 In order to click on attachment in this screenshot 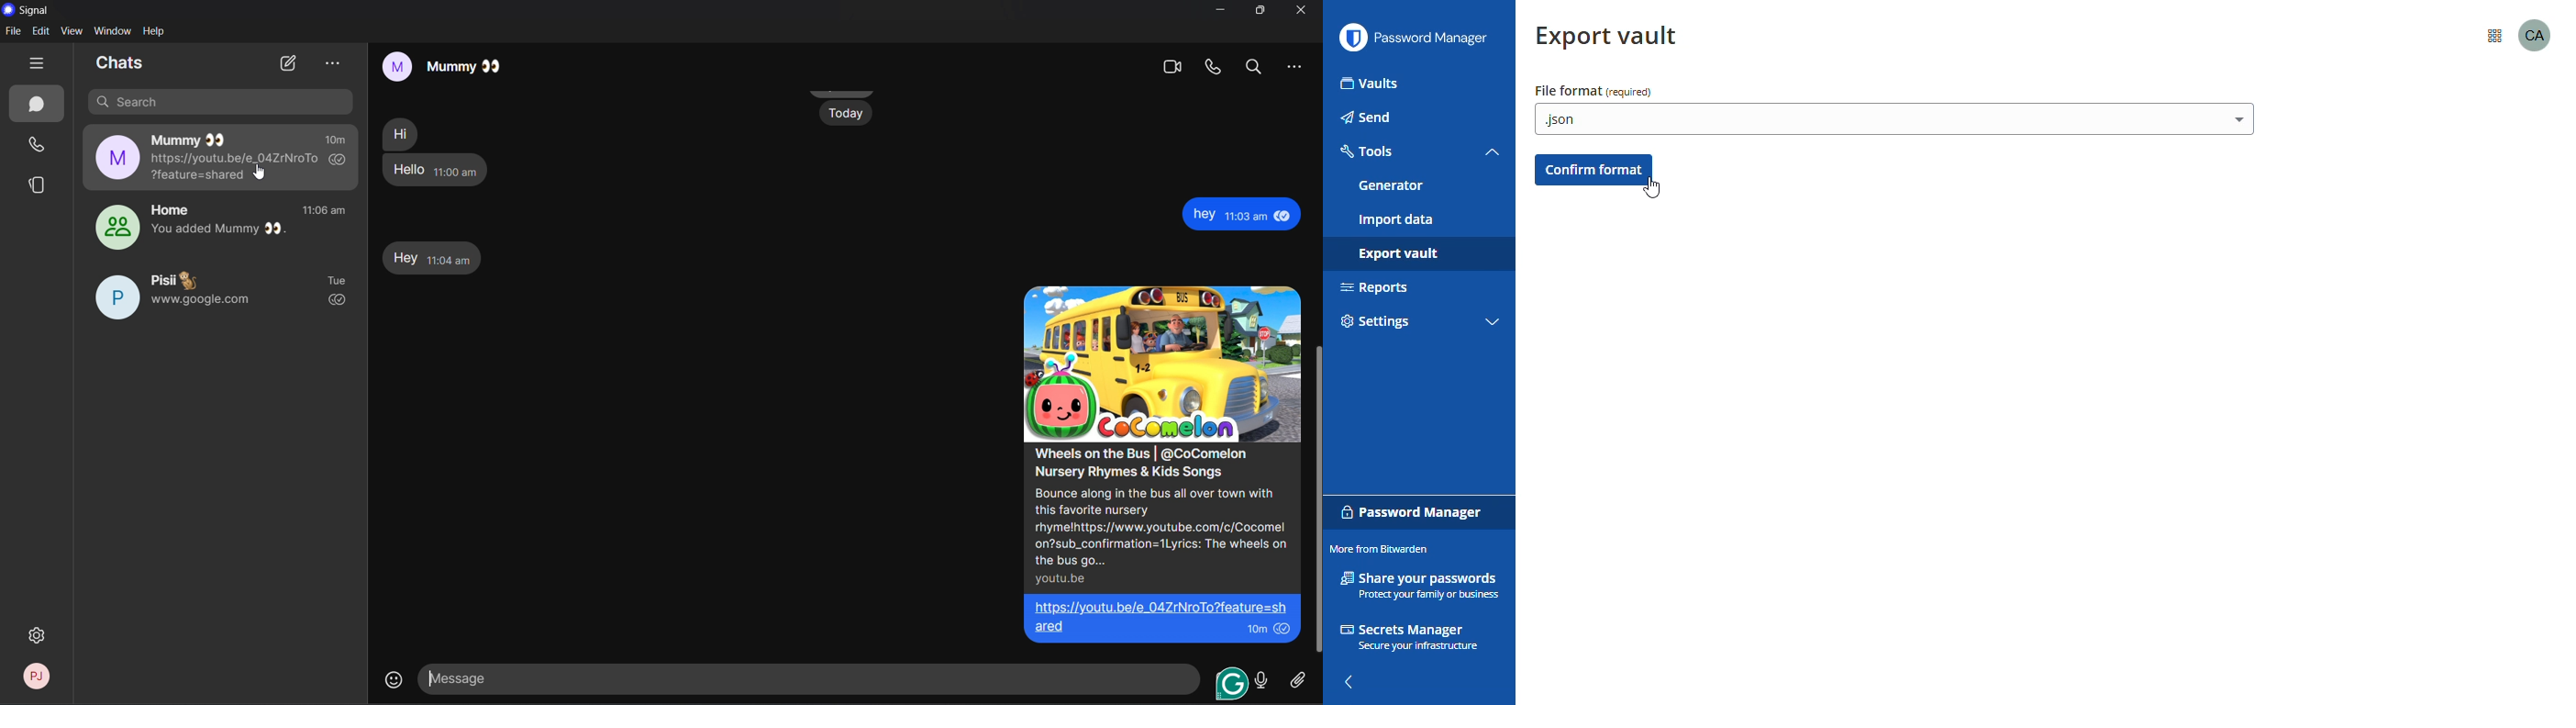, I will do `click(1299, 682)`.